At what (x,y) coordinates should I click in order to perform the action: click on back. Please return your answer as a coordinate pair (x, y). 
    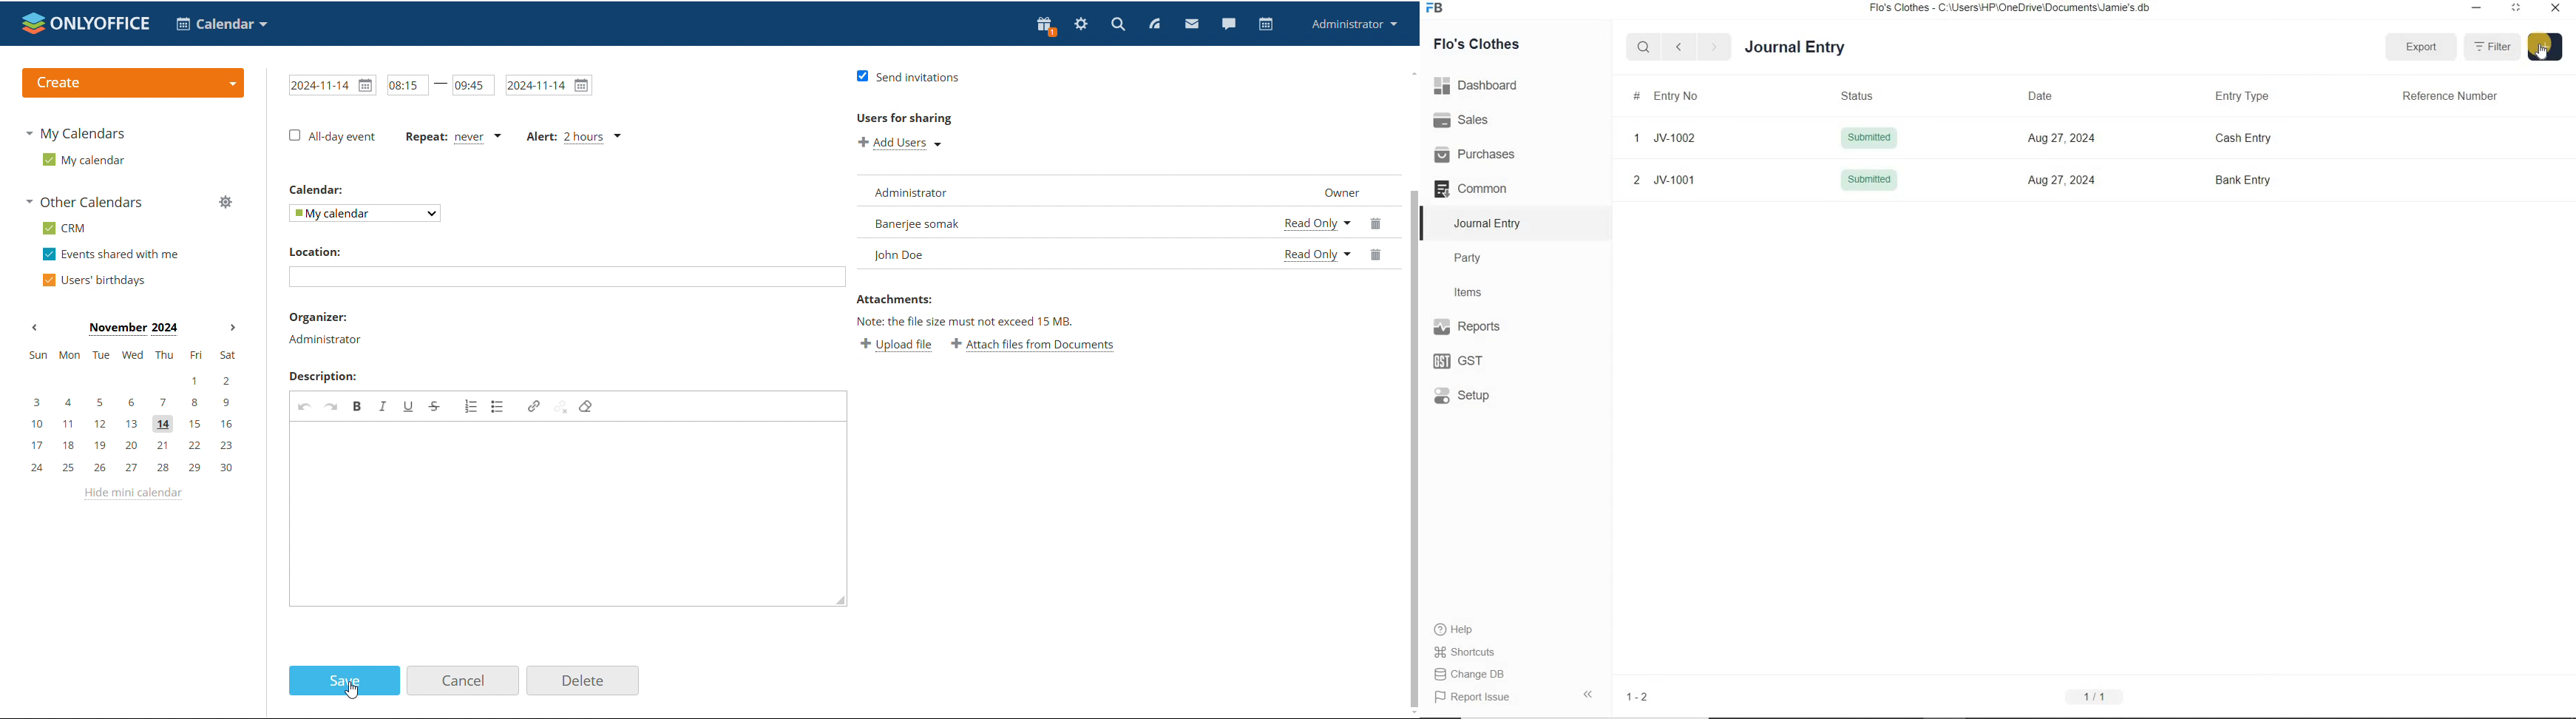
    Looking at the image, I should click on (1678, 46).